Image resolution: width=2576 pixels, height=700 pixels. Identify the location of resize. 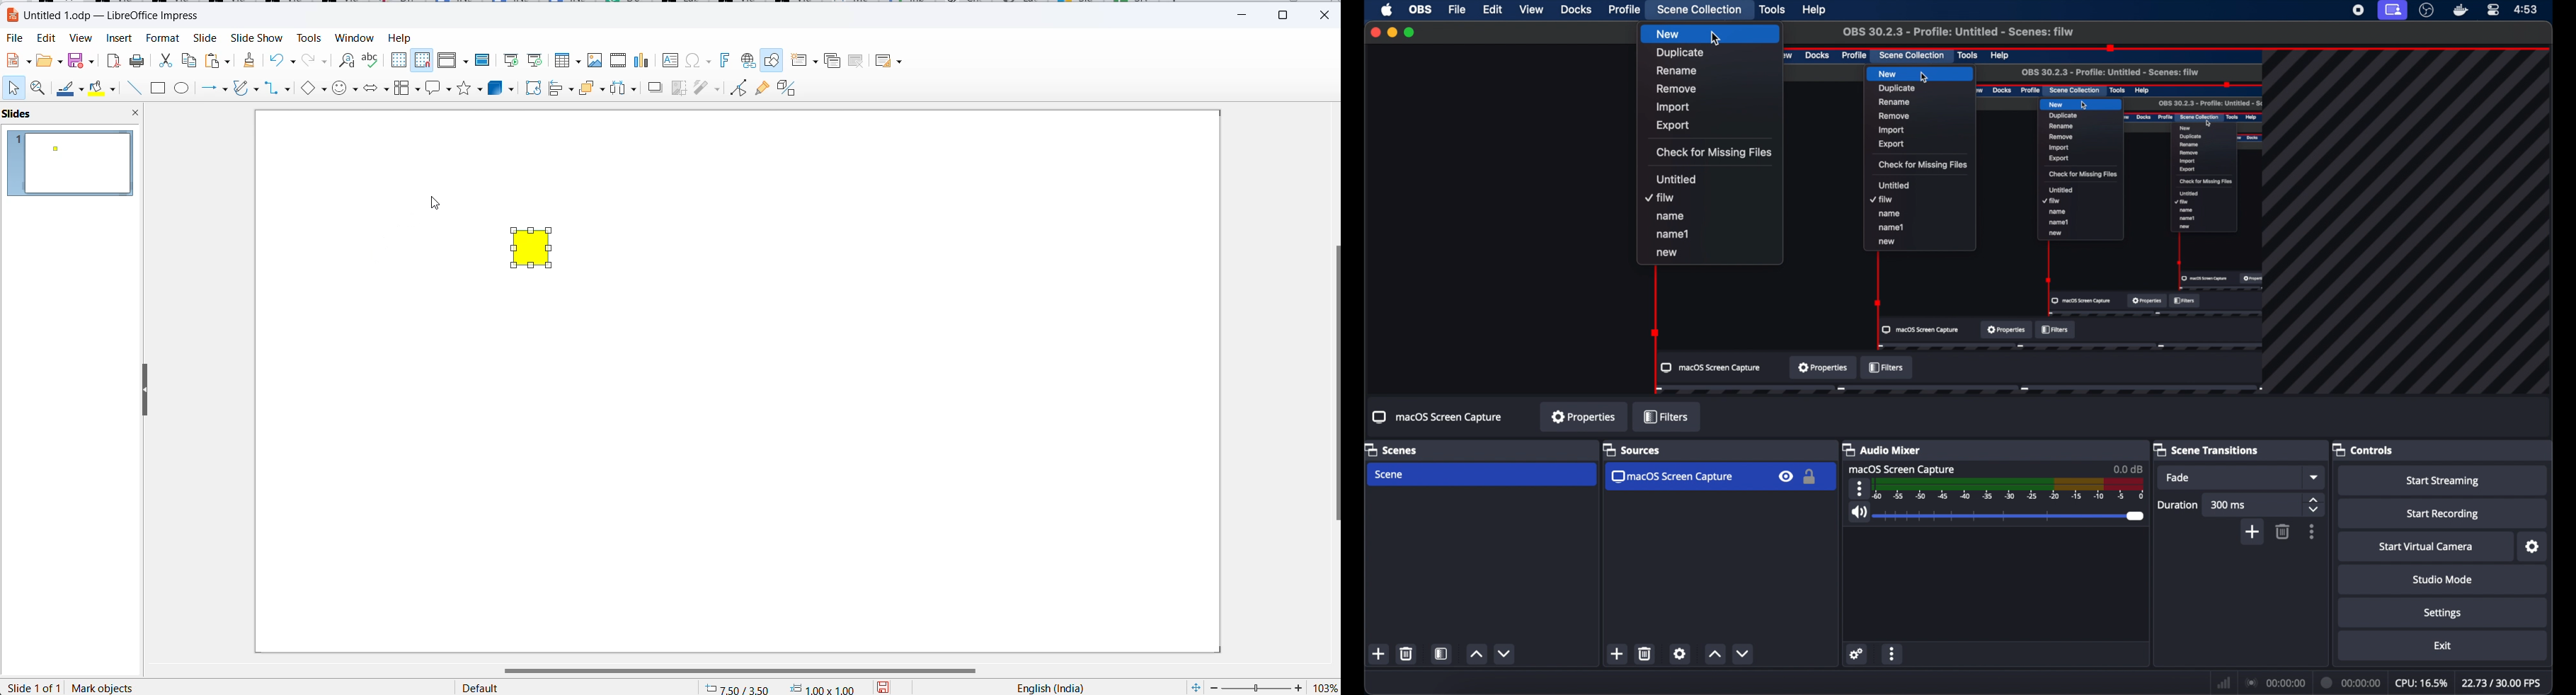
(139, 388).